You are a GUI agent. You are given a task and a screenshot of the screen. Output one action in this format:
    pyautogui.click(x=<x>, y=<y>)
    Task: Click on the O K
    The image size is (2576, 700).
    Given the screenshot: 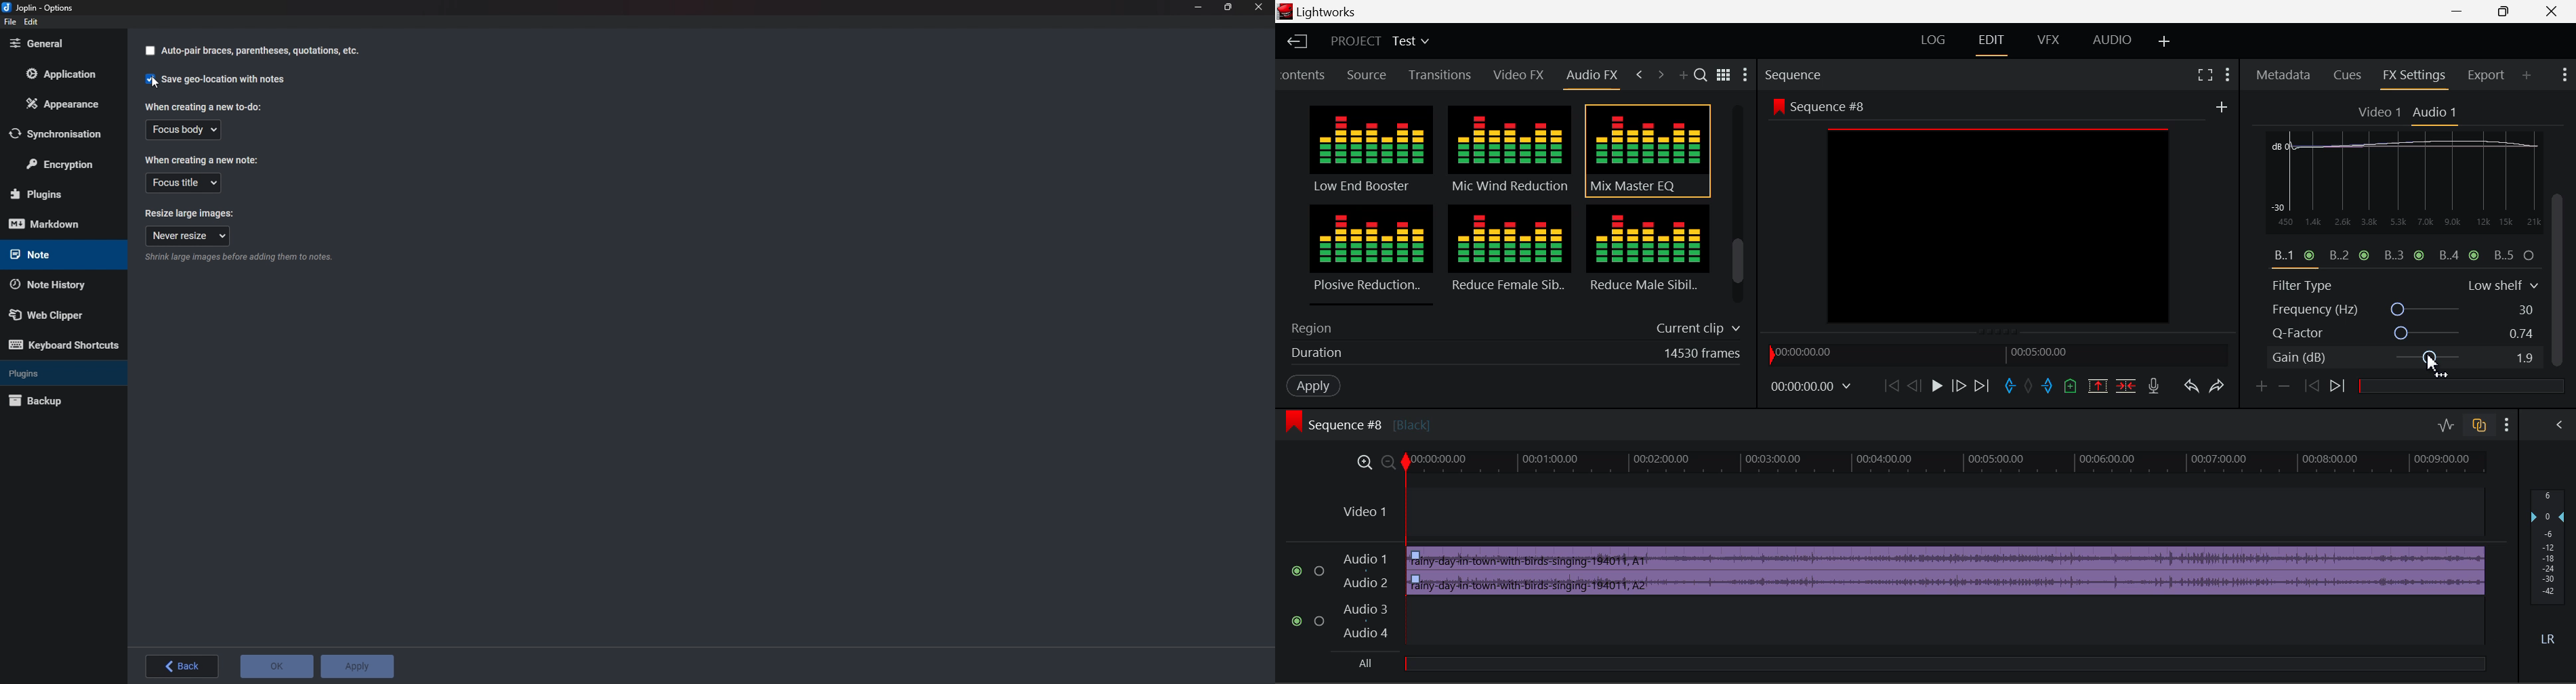 What is the action you would take?
    pyautogui.click(x=276, y=666)
    